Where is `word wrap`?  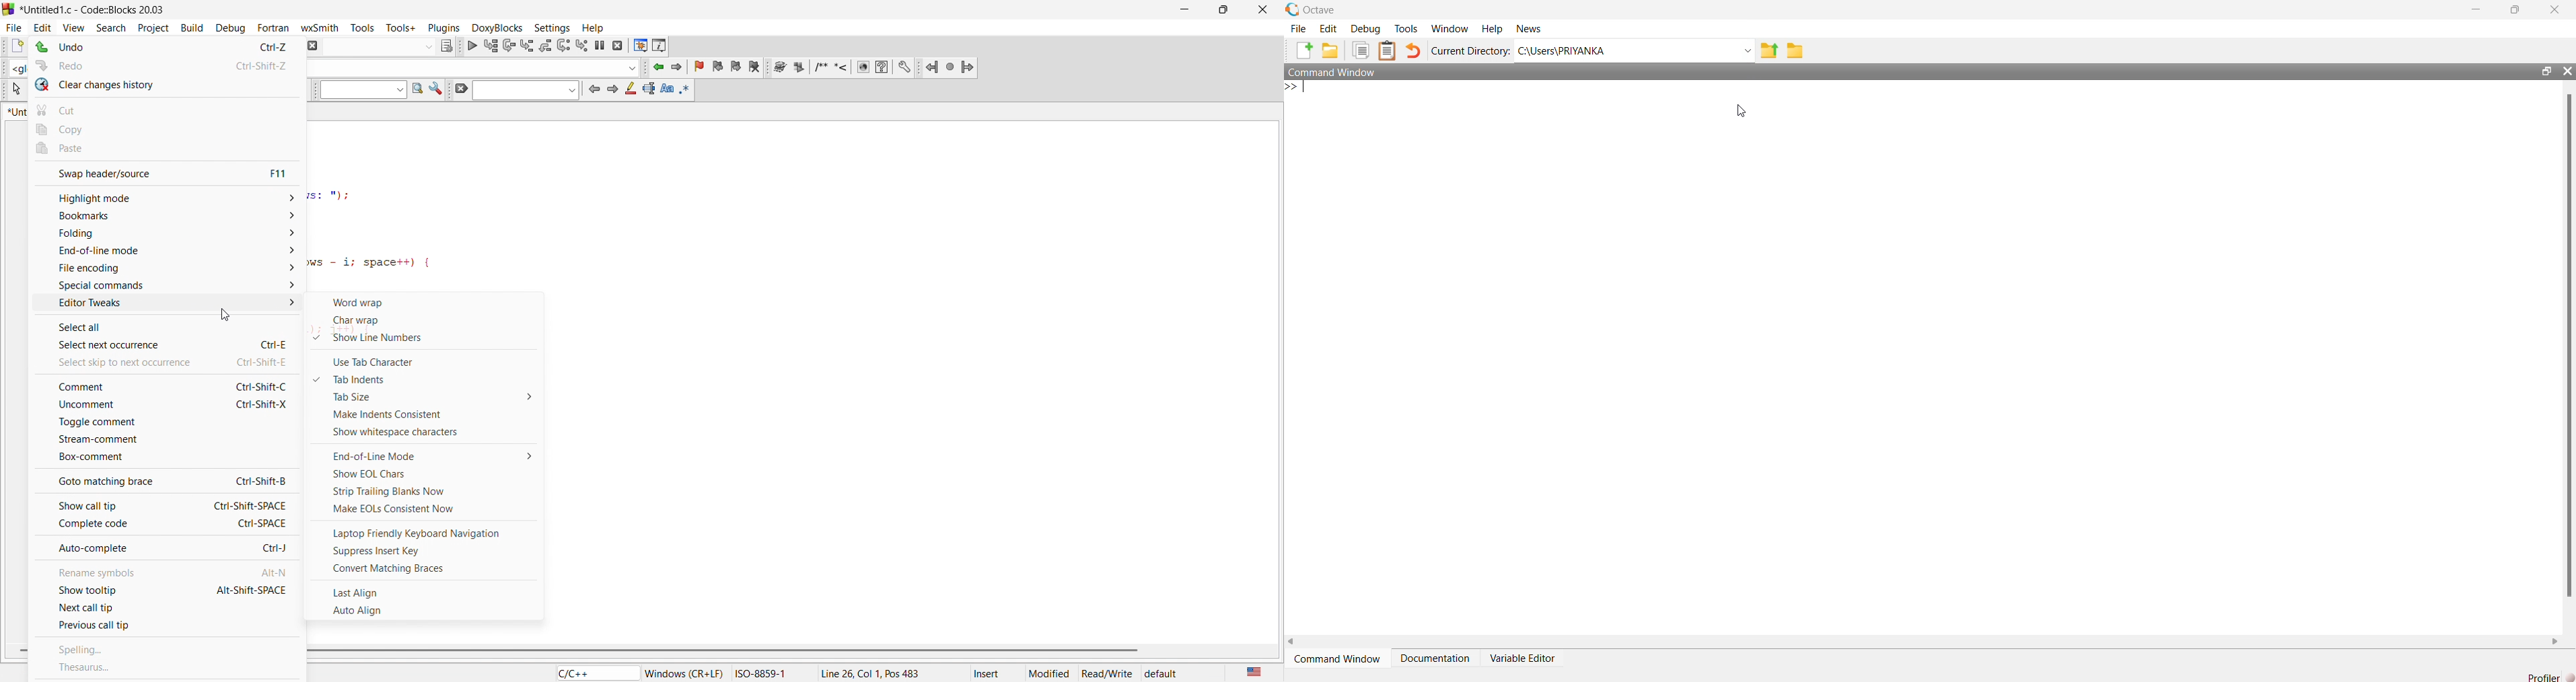 word wrap is located at coordinates (431, 303).